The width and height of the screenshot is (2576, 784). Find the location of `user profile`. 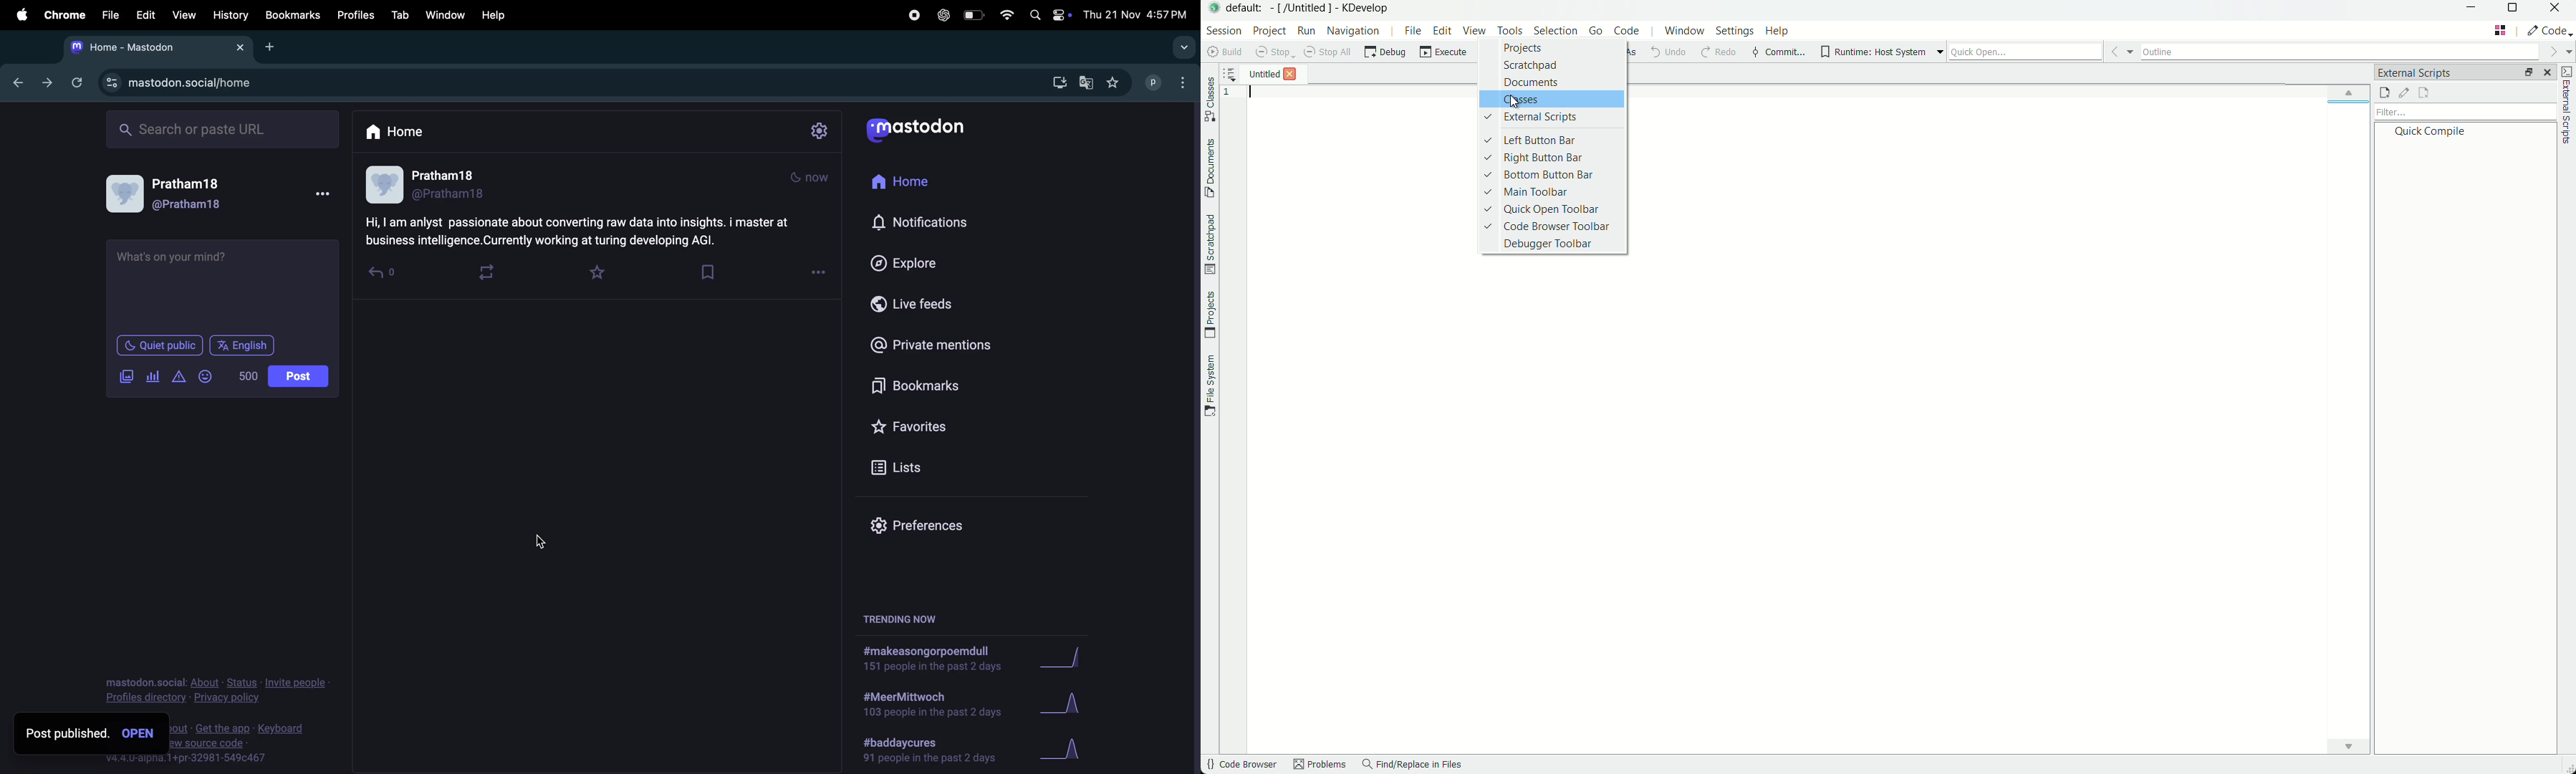

user profile is located at coordinates (224, 196).